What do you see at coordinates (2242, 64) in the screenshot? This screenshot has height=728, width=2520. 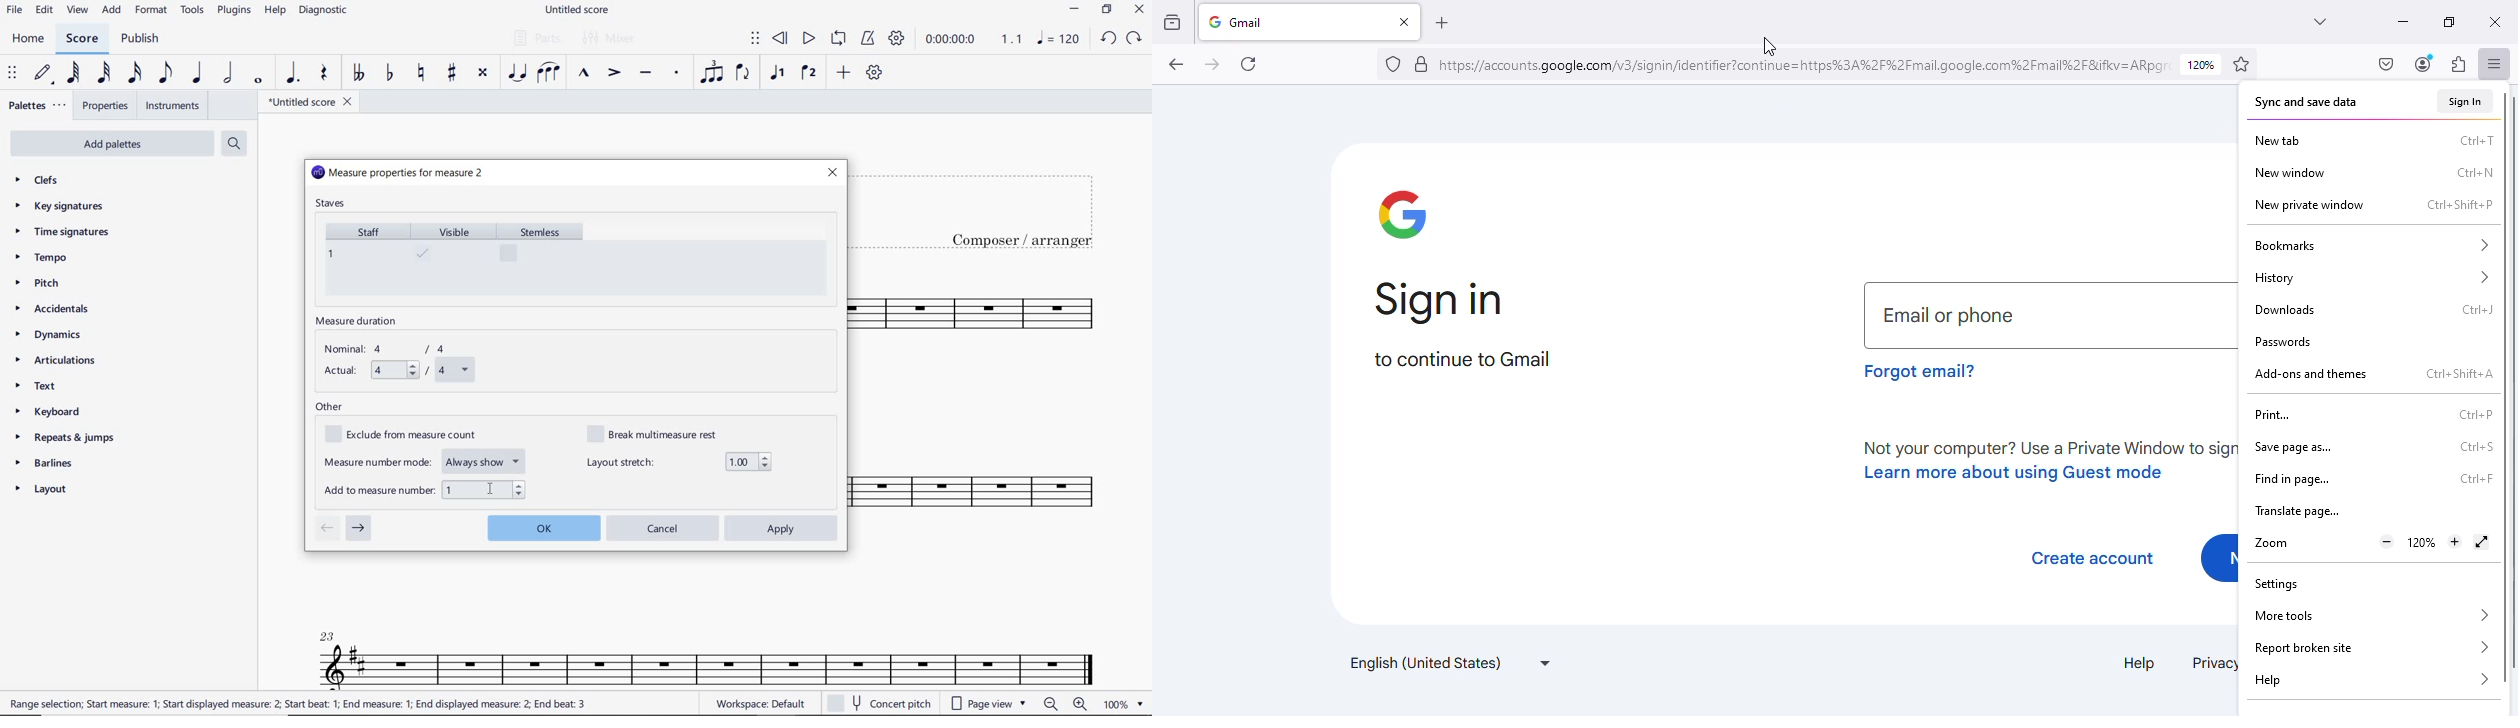 I see `bookmark this page` at bounding box center [2242, 64].